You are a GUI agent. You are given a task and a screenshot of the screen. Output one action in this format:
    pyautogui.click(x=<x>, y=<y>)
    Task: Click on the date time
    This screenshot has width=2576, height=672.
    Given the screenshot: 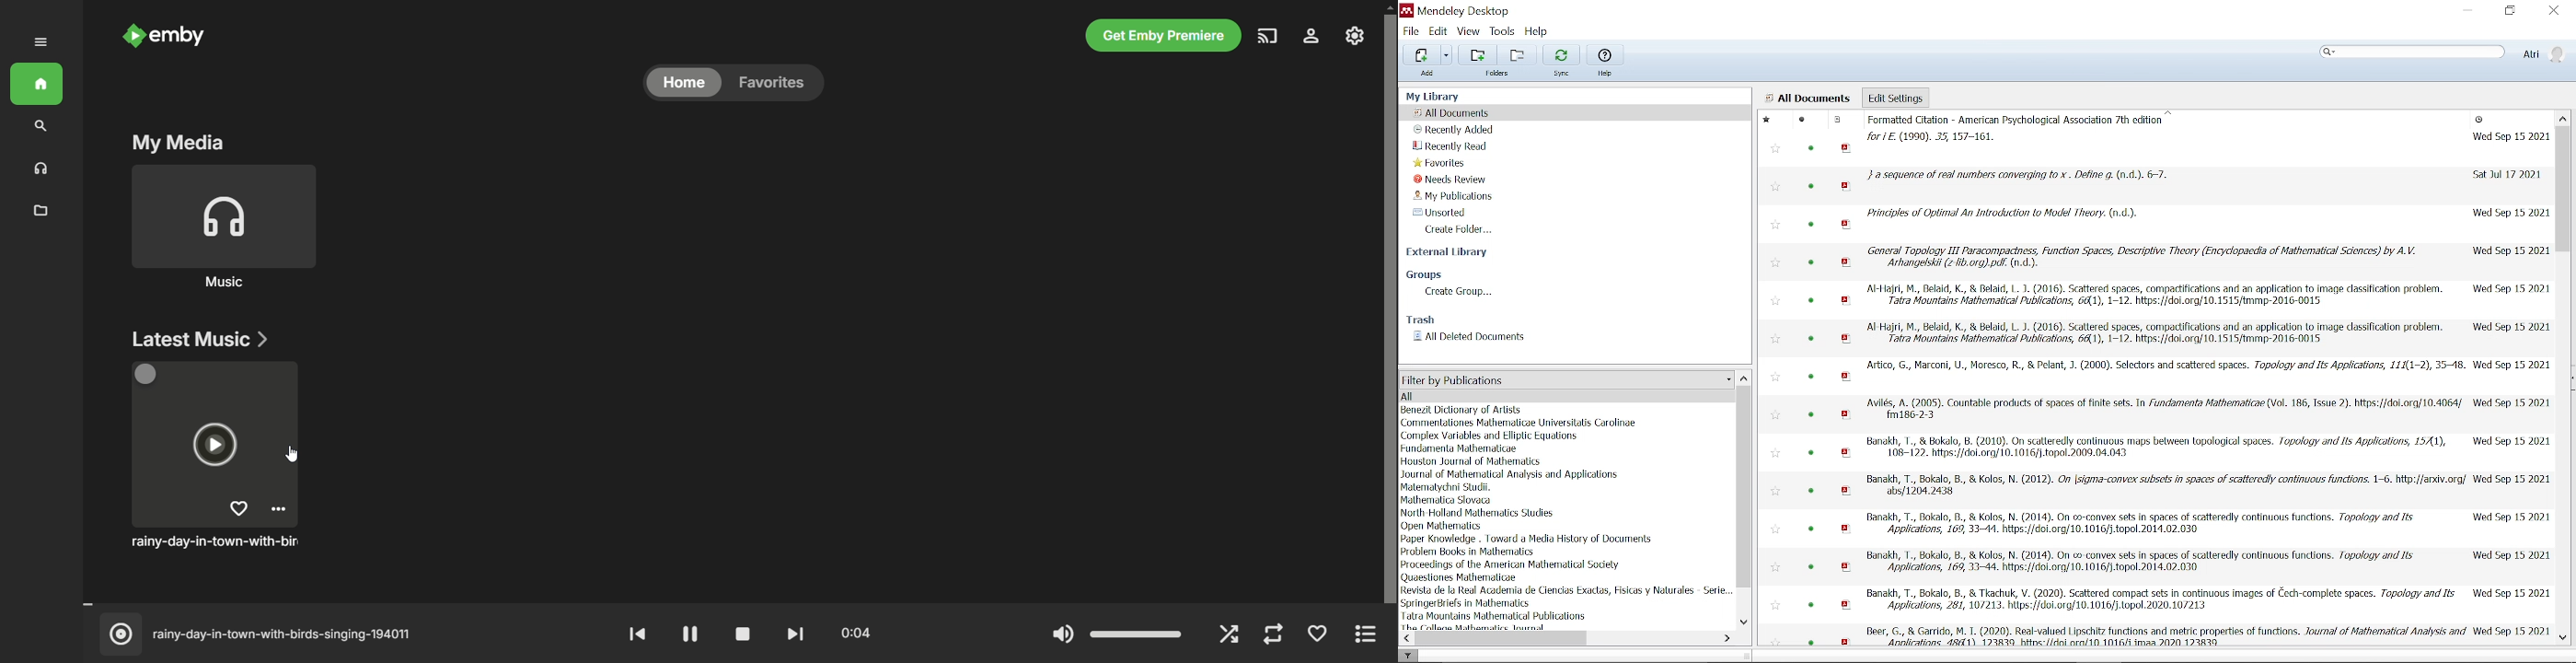 What is the action you would take?
    pyautogui.click(x=2512, y=631)
    